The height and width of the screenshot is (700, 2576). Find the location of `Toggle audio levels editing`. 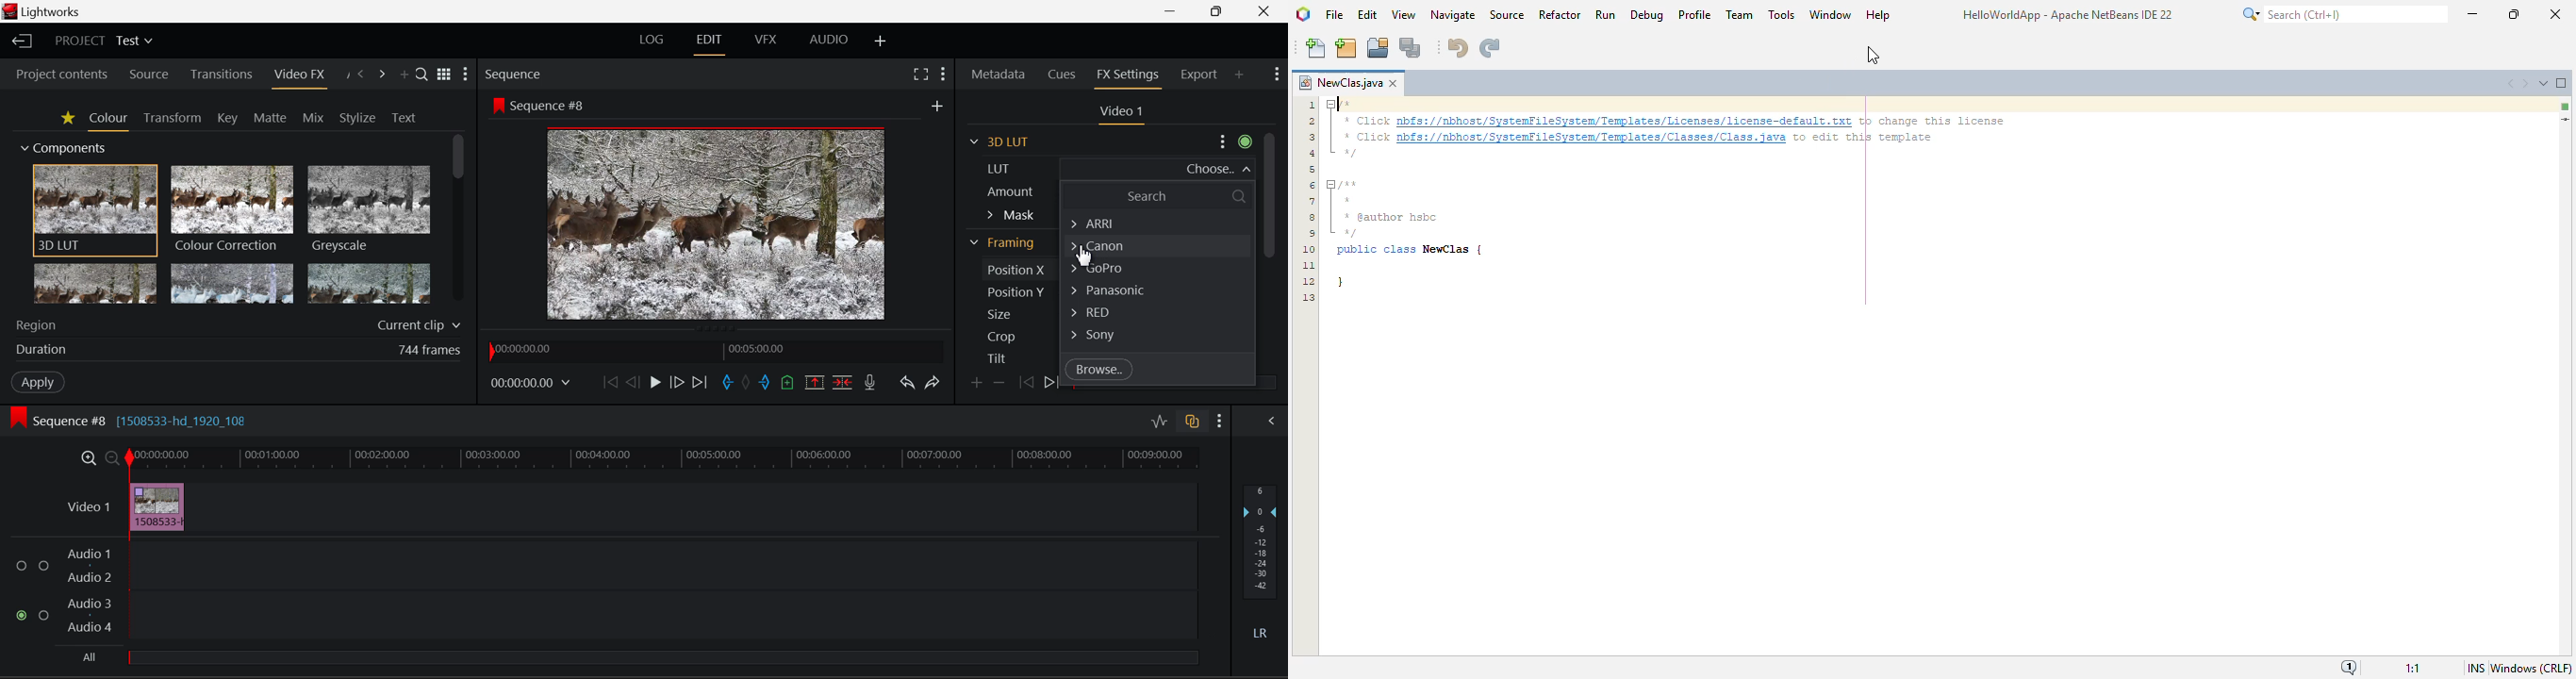

Toggle audio levels editing is located at coordinates (1159, 420).